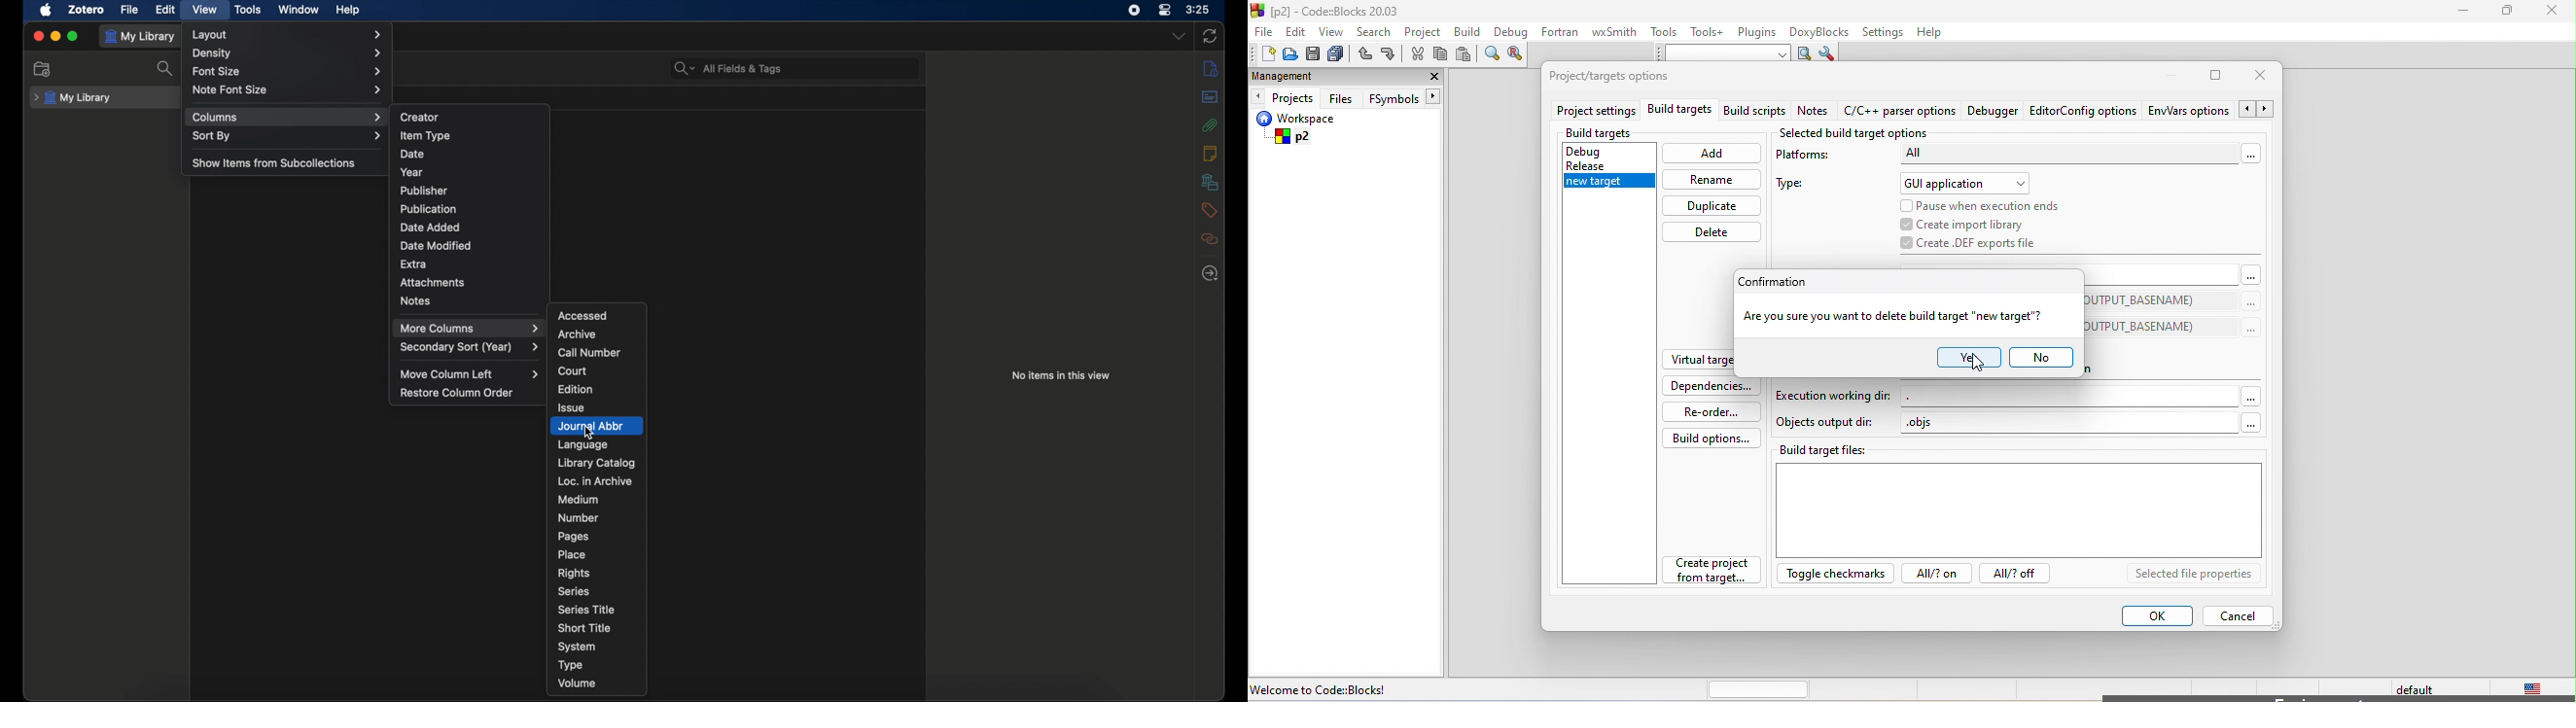 This screenshot has width=2576, height=728. I want to click on type, so click(1799, 187).